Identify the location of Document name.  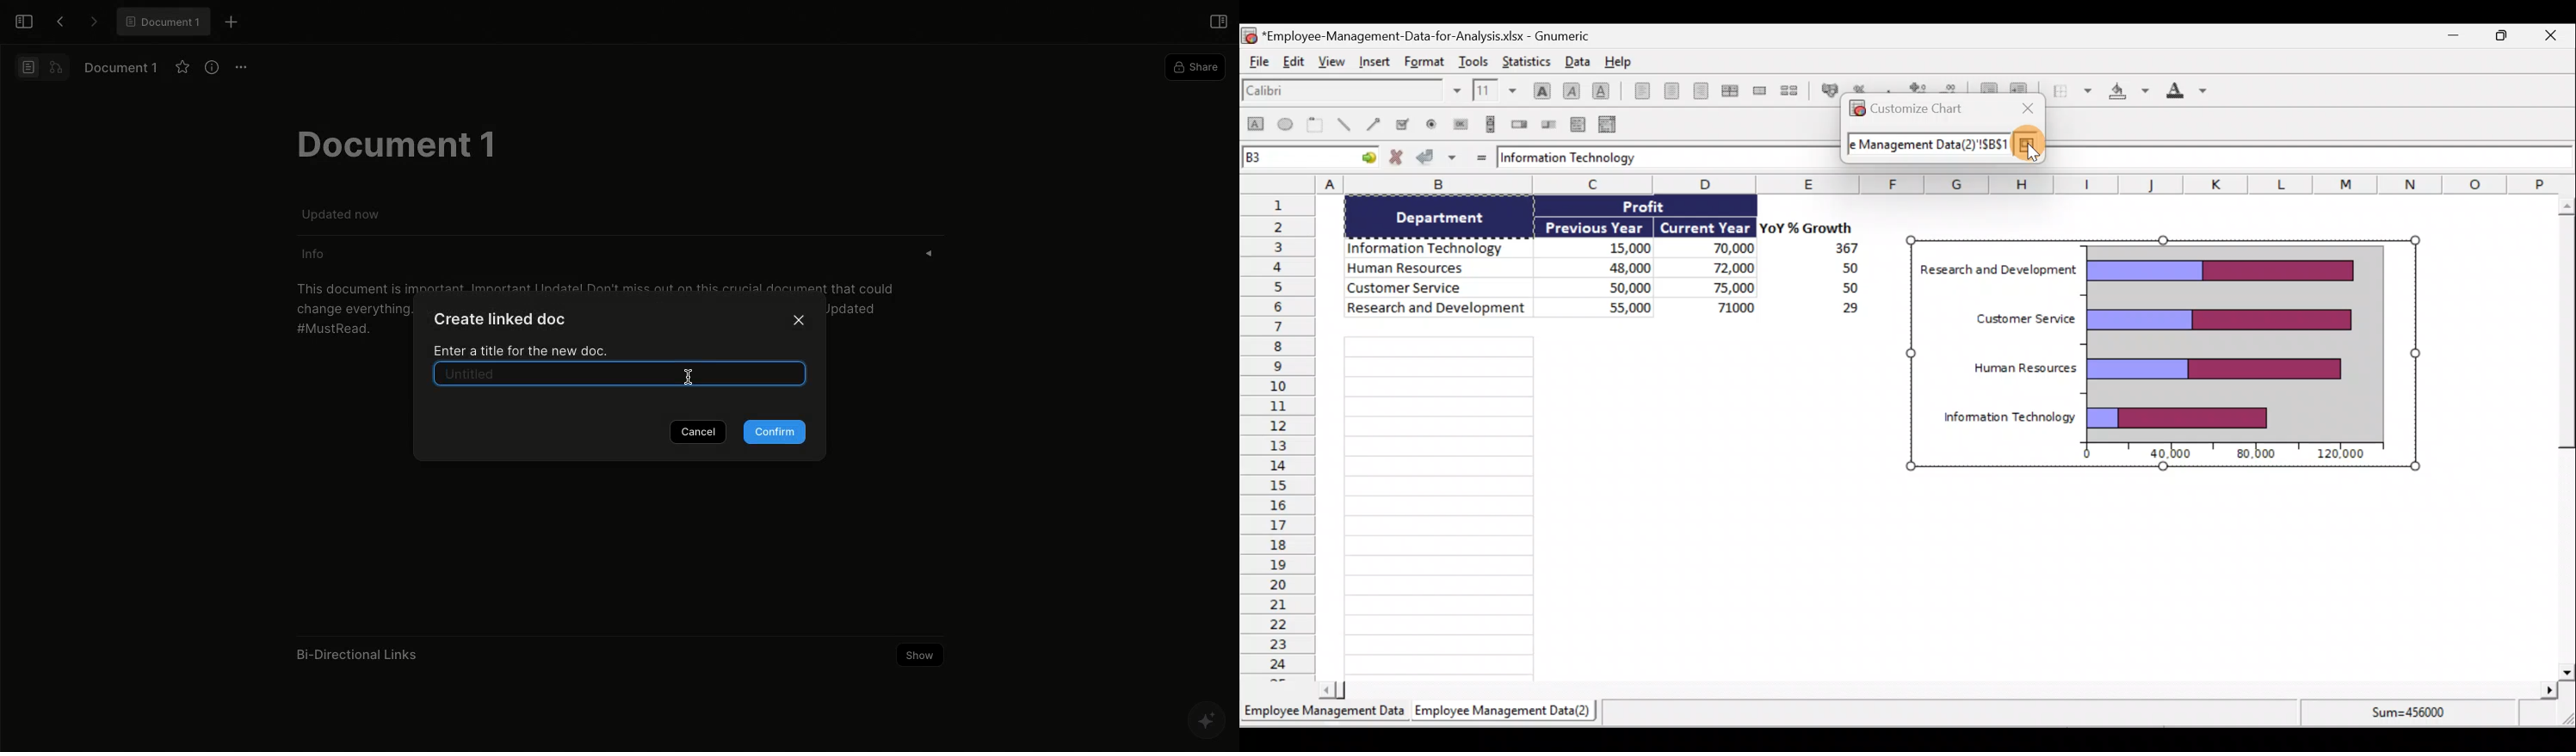
(1418, 34).